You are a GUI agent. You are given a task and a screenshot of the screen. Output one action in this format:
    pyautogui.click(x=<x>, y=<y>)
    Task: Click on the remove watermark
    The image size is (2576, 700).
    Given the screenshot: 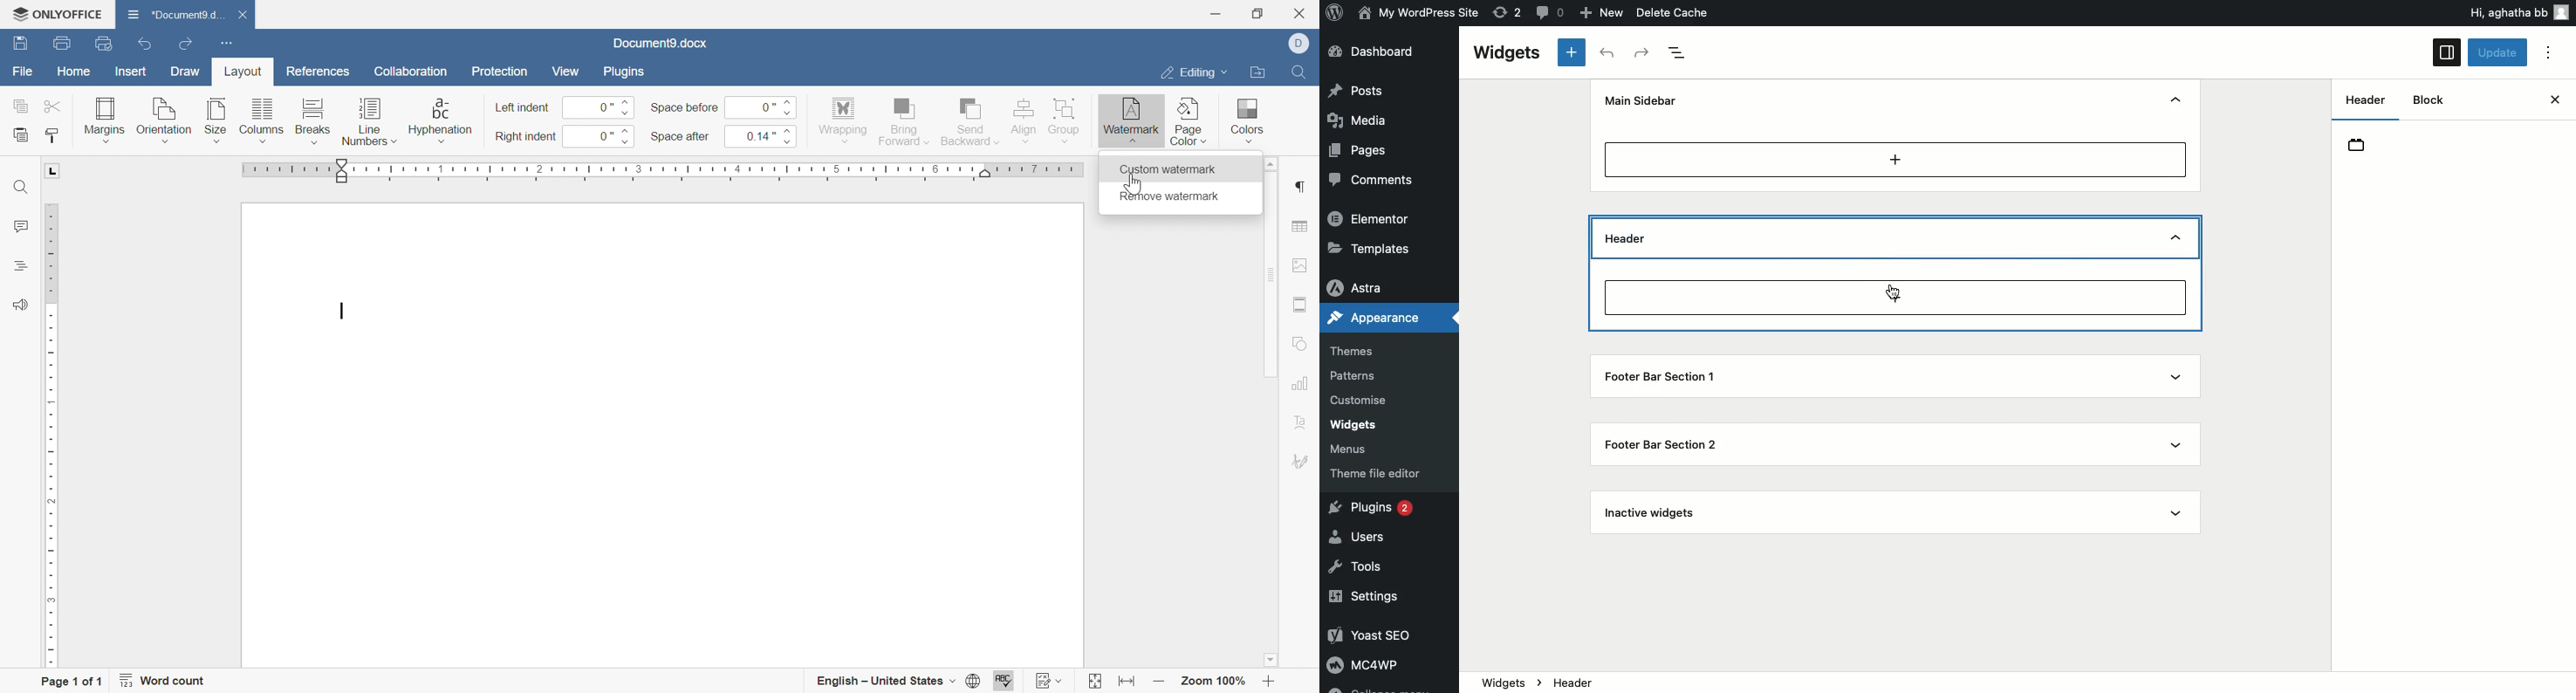 What is the action you would take?
    pyautogui.click(x=1166, y=197)
    